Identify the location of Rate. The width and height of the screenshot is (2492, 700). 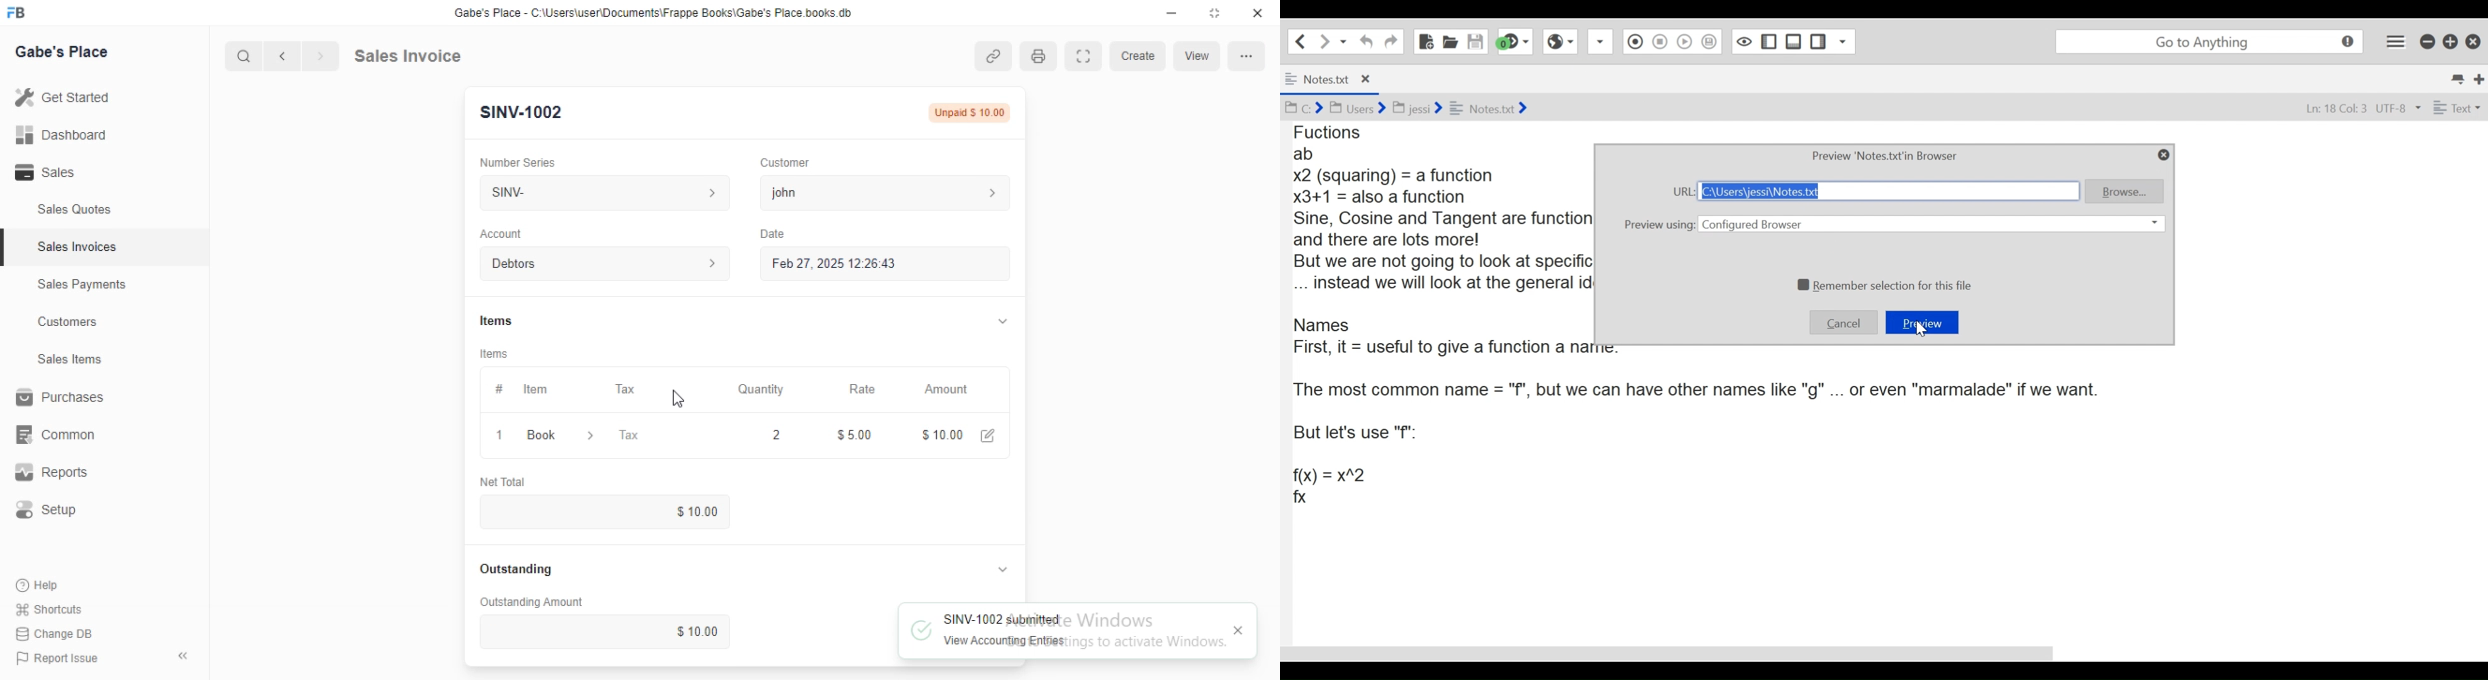
(861, 388).